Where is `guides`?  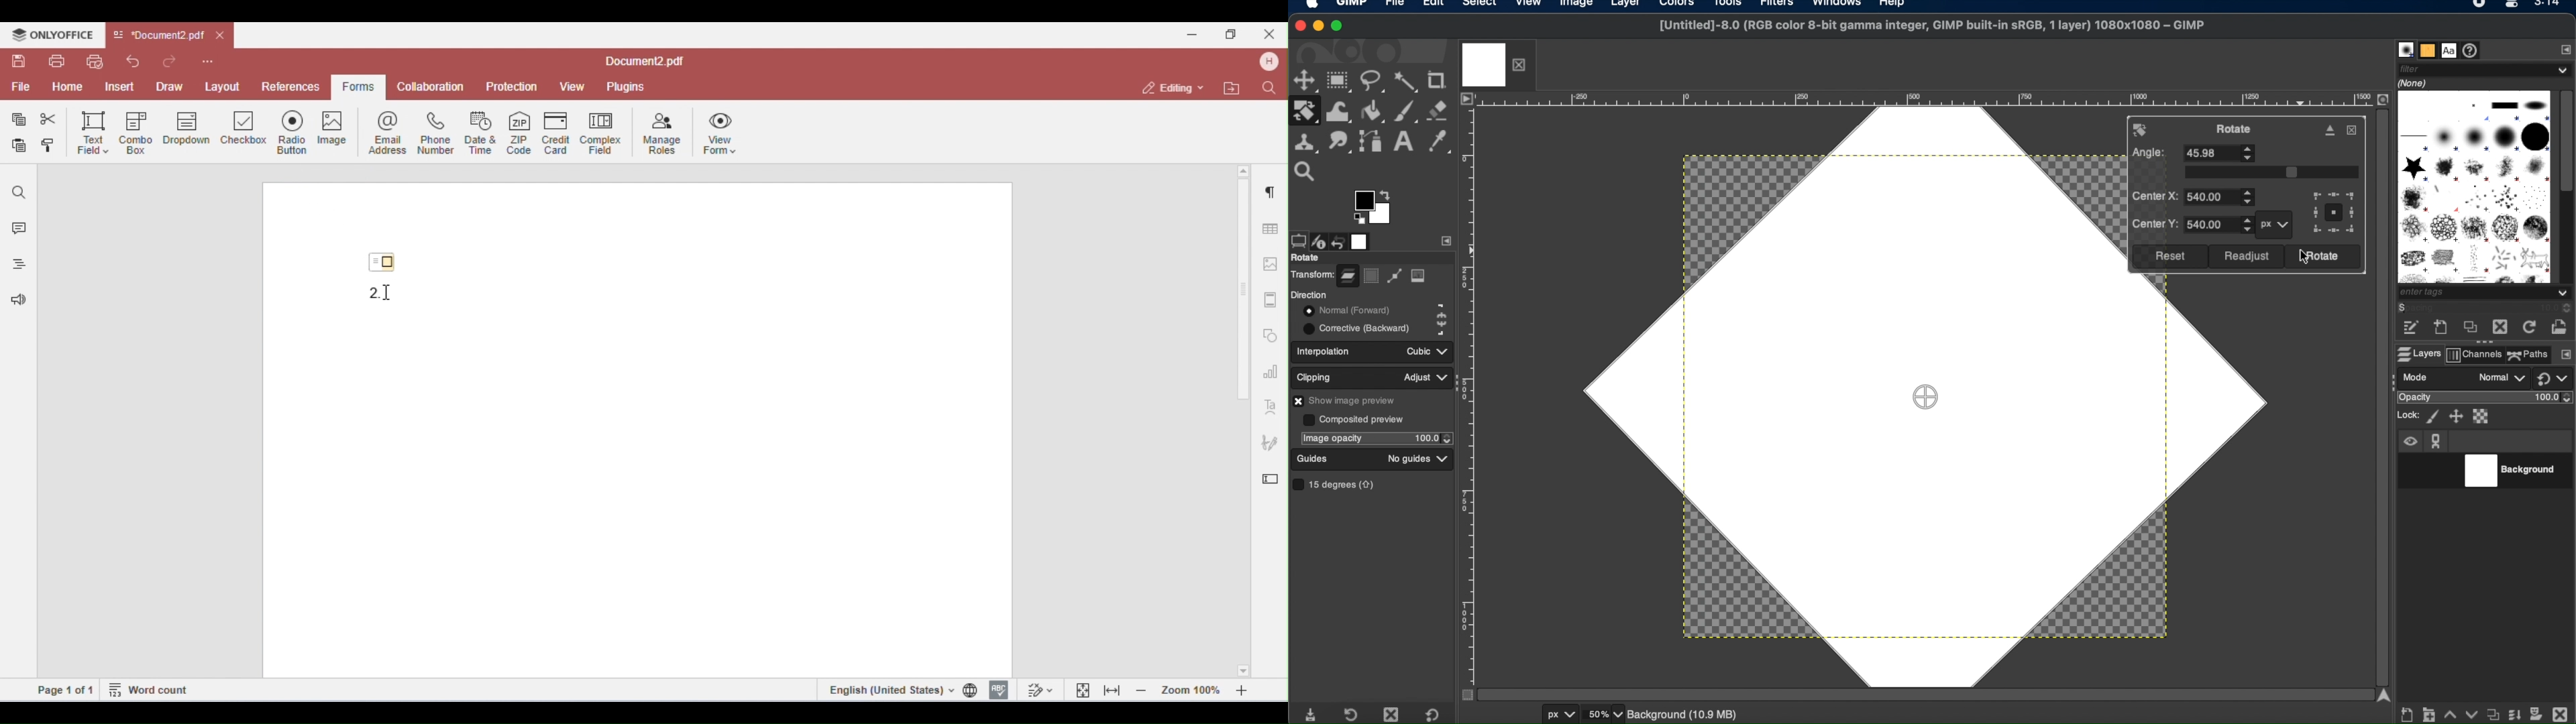 guides is located at coordinates (1313, 459).